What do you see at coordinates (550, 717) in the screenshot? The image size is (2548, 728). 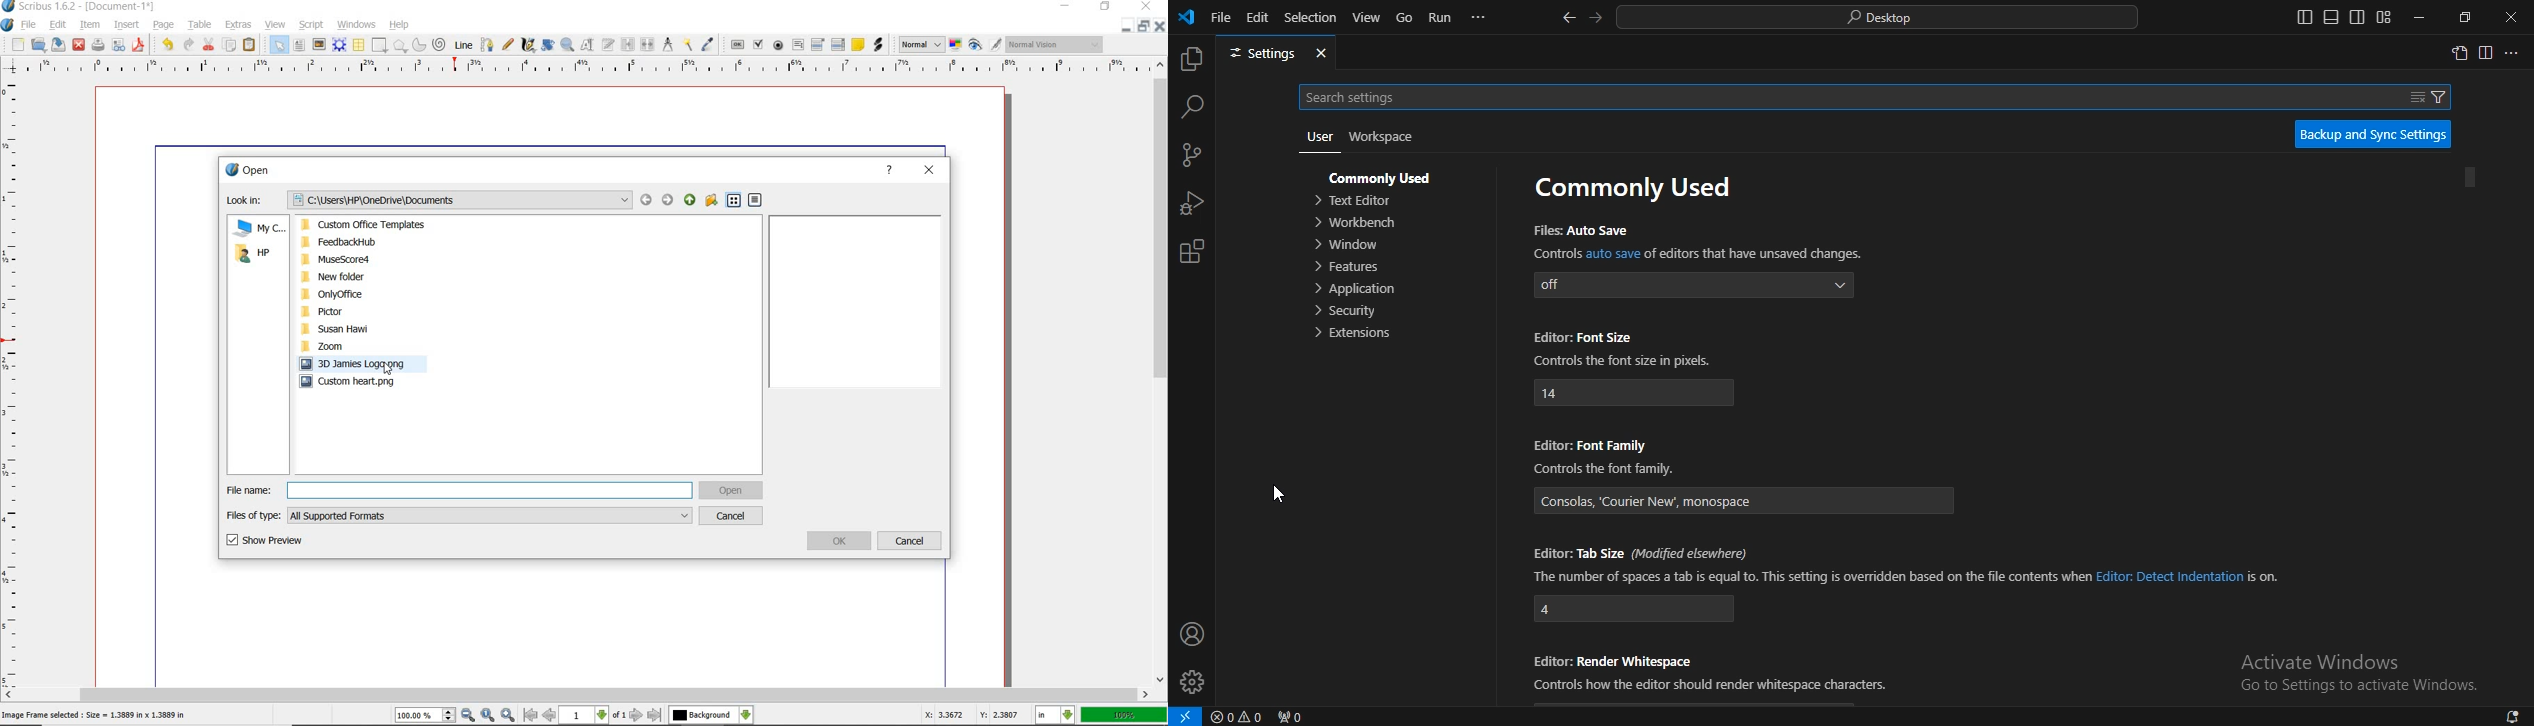 I see `Previous Page` at bounding box center [550, 717].